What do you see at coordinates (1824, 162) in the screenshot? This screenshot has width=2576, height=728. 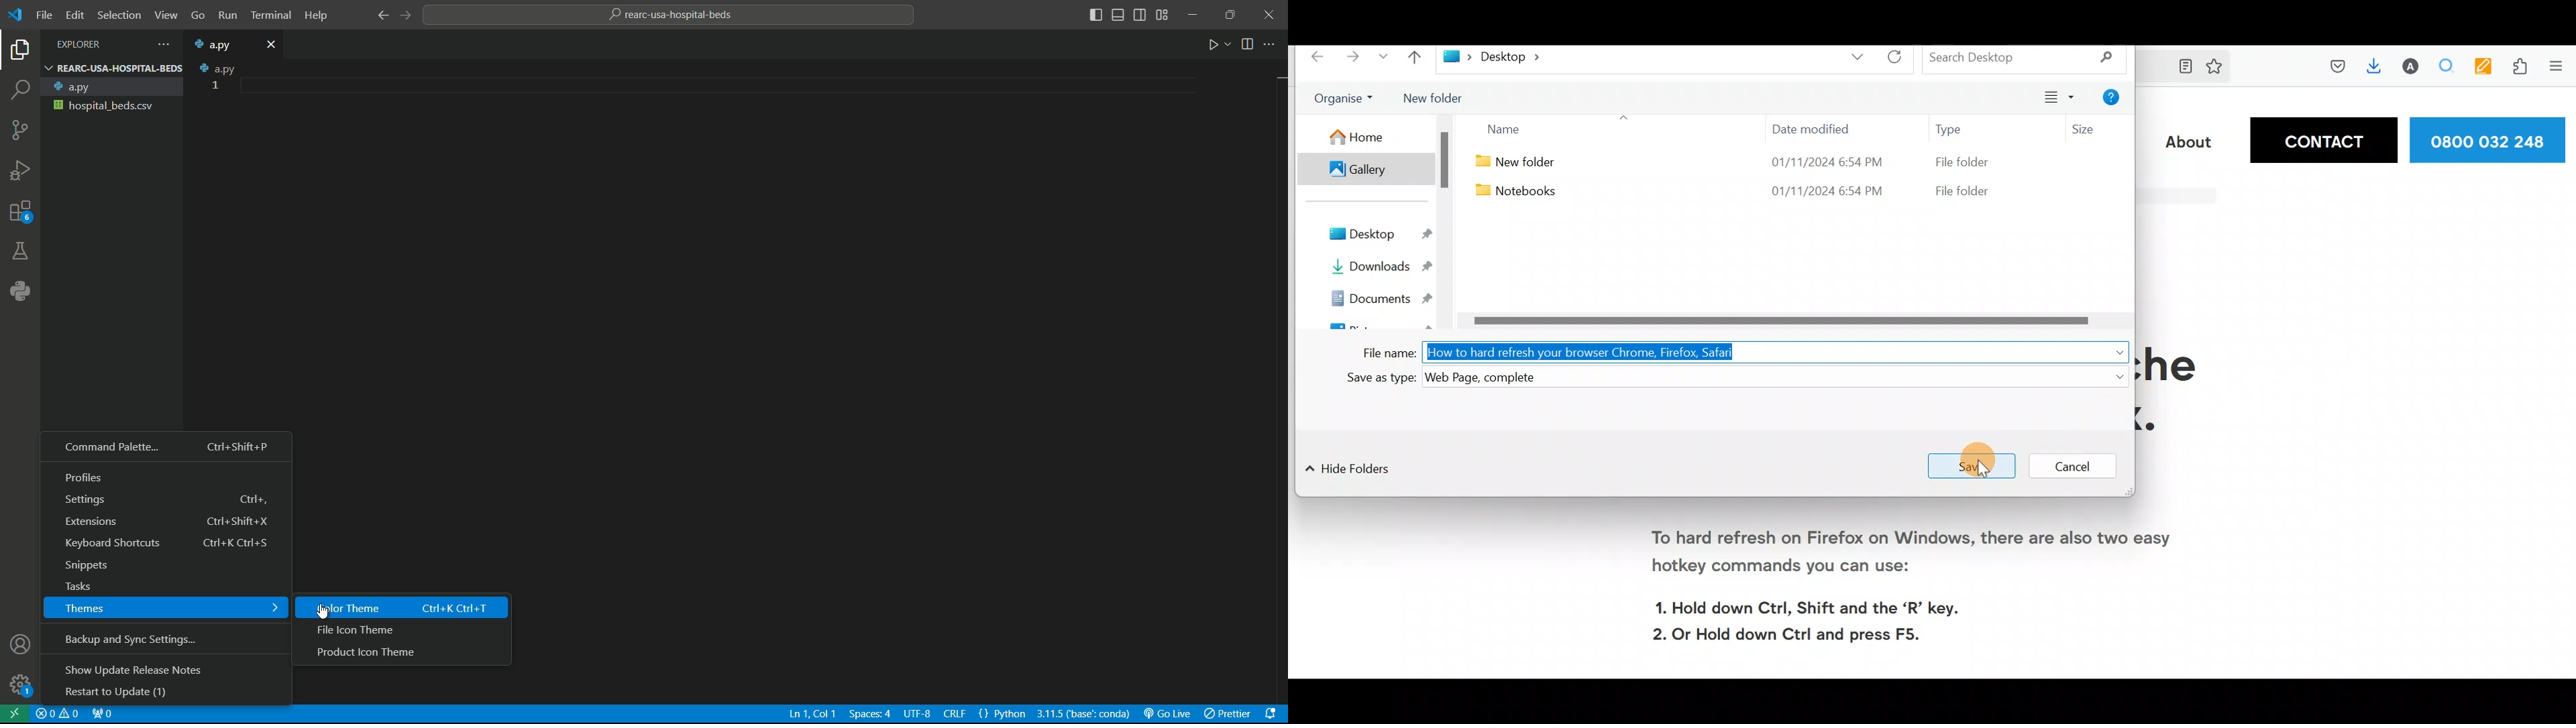 I see `01/11/2024 6:54 PM` at bounding box center [1824, 162].